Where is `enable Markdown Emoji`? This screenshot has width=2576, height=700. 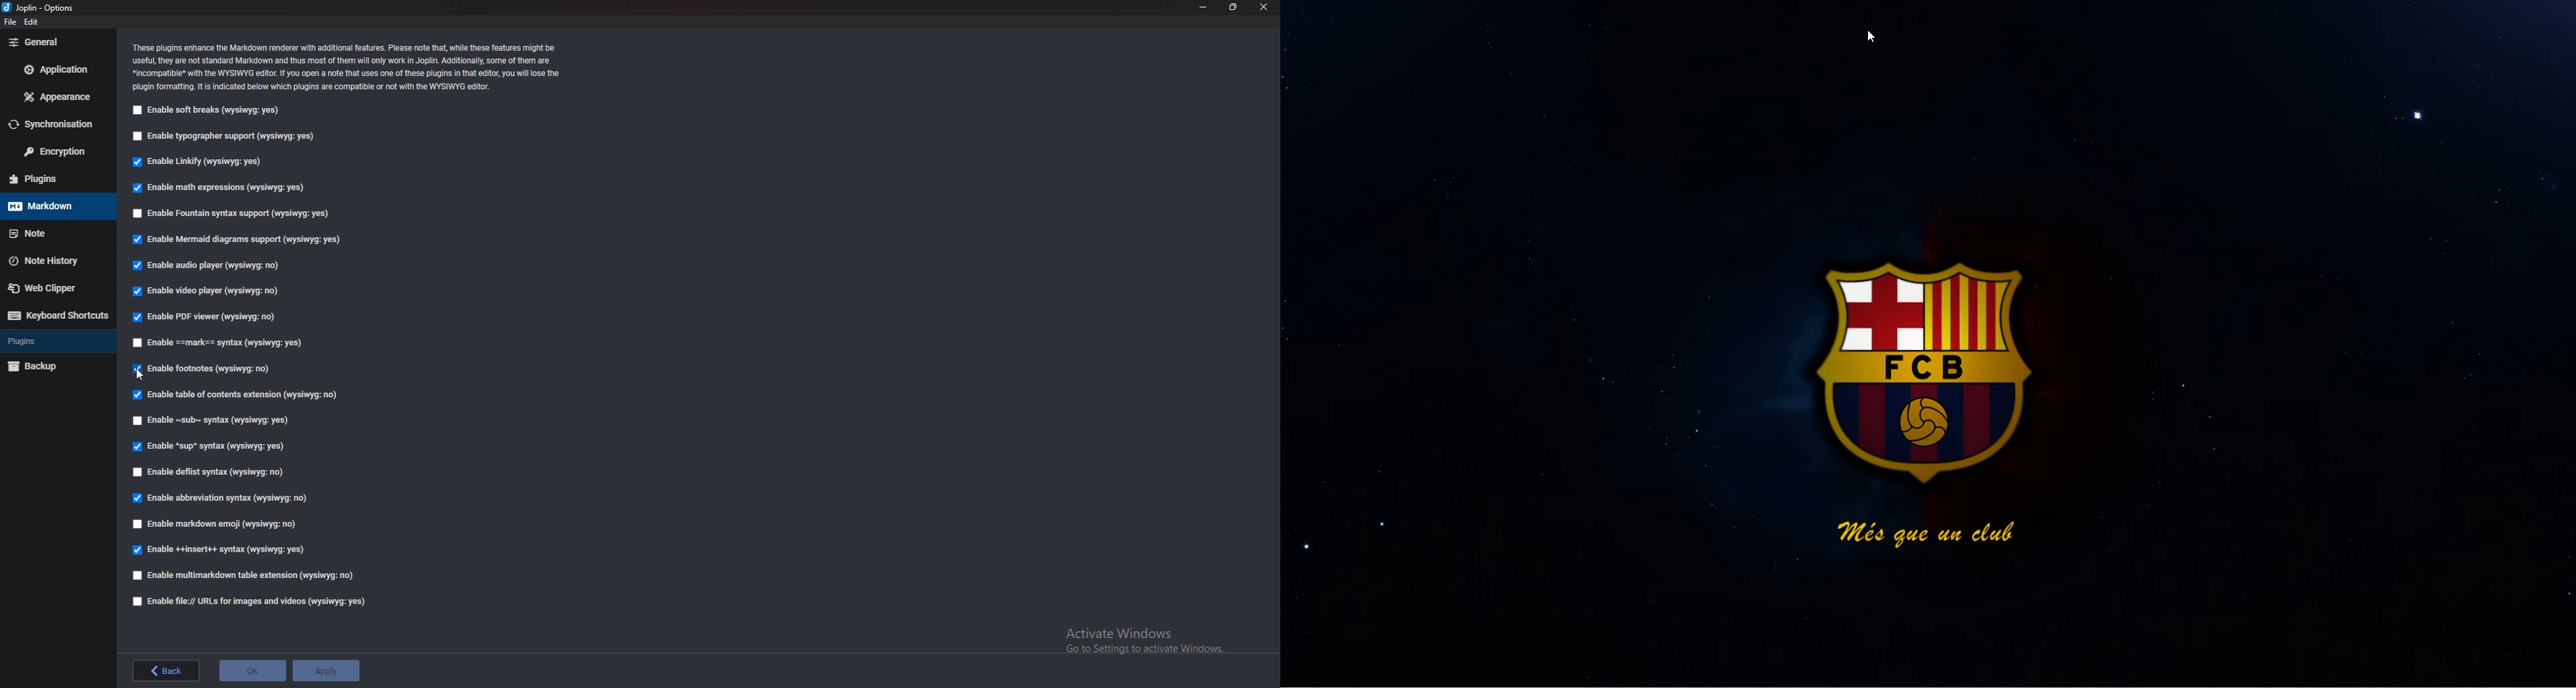
enable Markdown Emoji is located at coordinates (219, 523).